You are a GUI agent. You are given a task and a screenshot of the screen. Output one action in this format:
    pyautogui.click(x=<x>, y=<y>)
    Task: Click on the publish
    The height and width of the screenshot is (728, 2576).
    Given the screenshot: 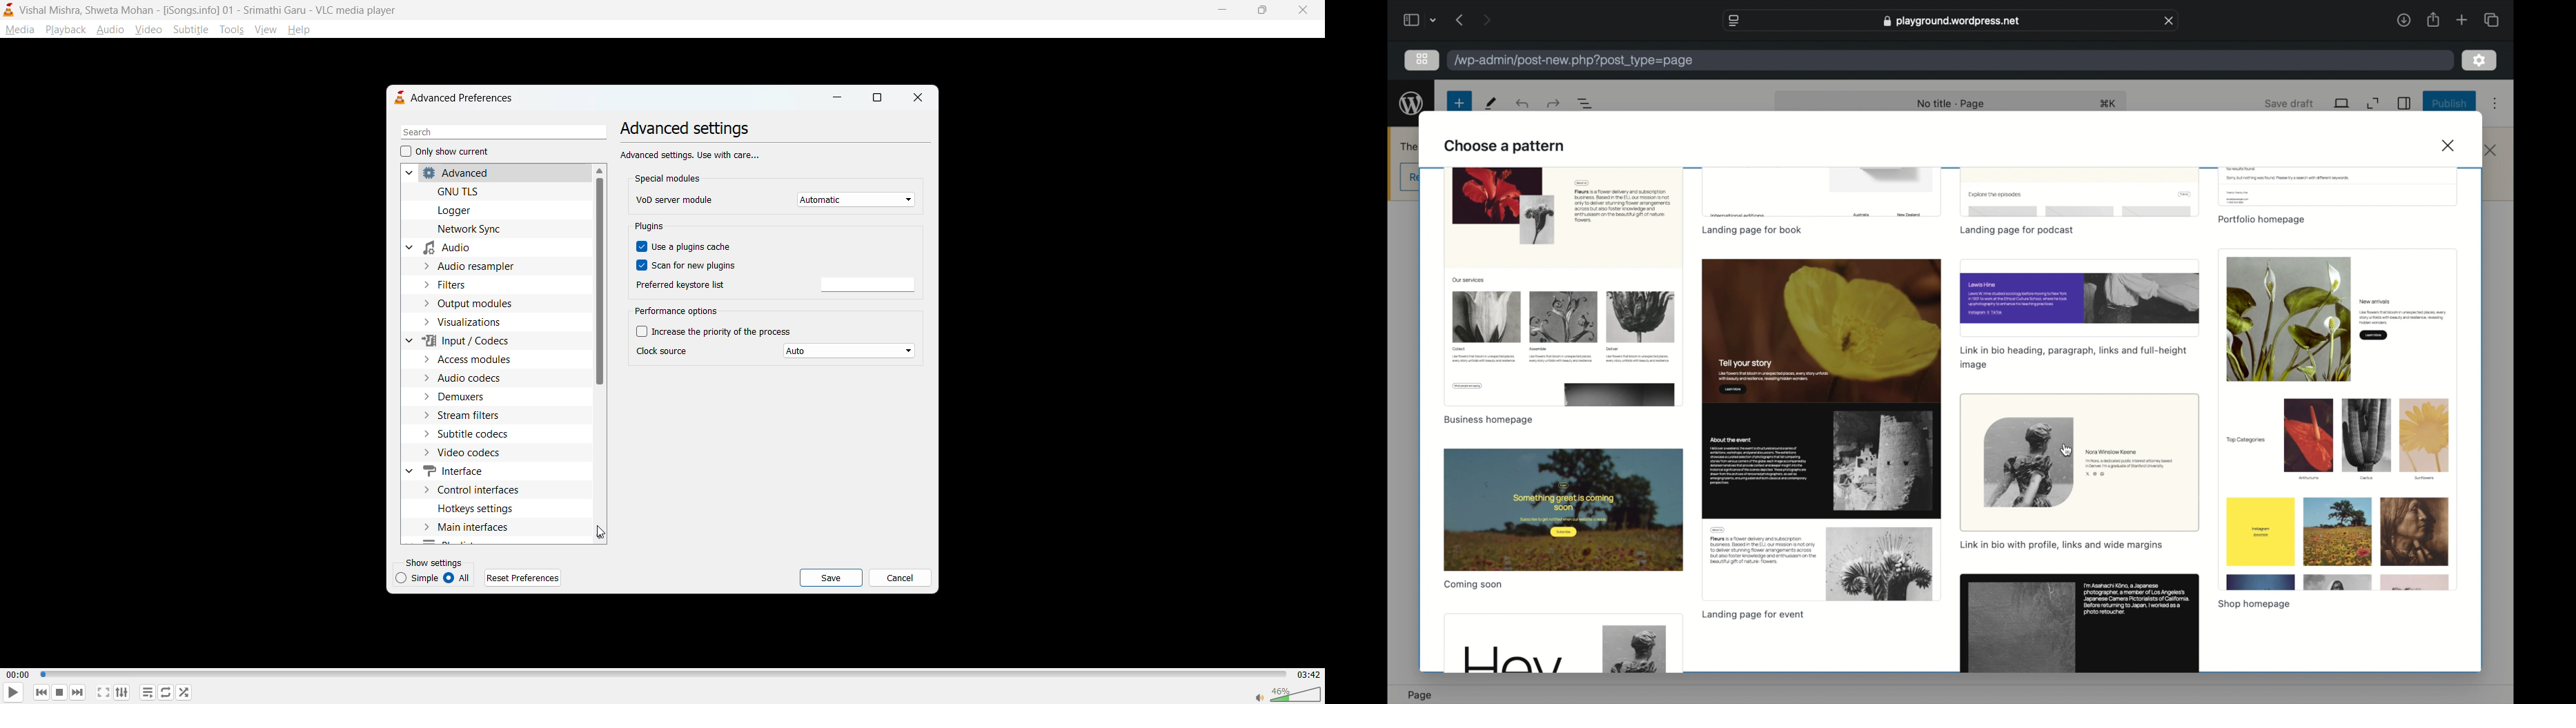 What is the action you would take?
    pyautogui.click(x=2450, y=103)
    